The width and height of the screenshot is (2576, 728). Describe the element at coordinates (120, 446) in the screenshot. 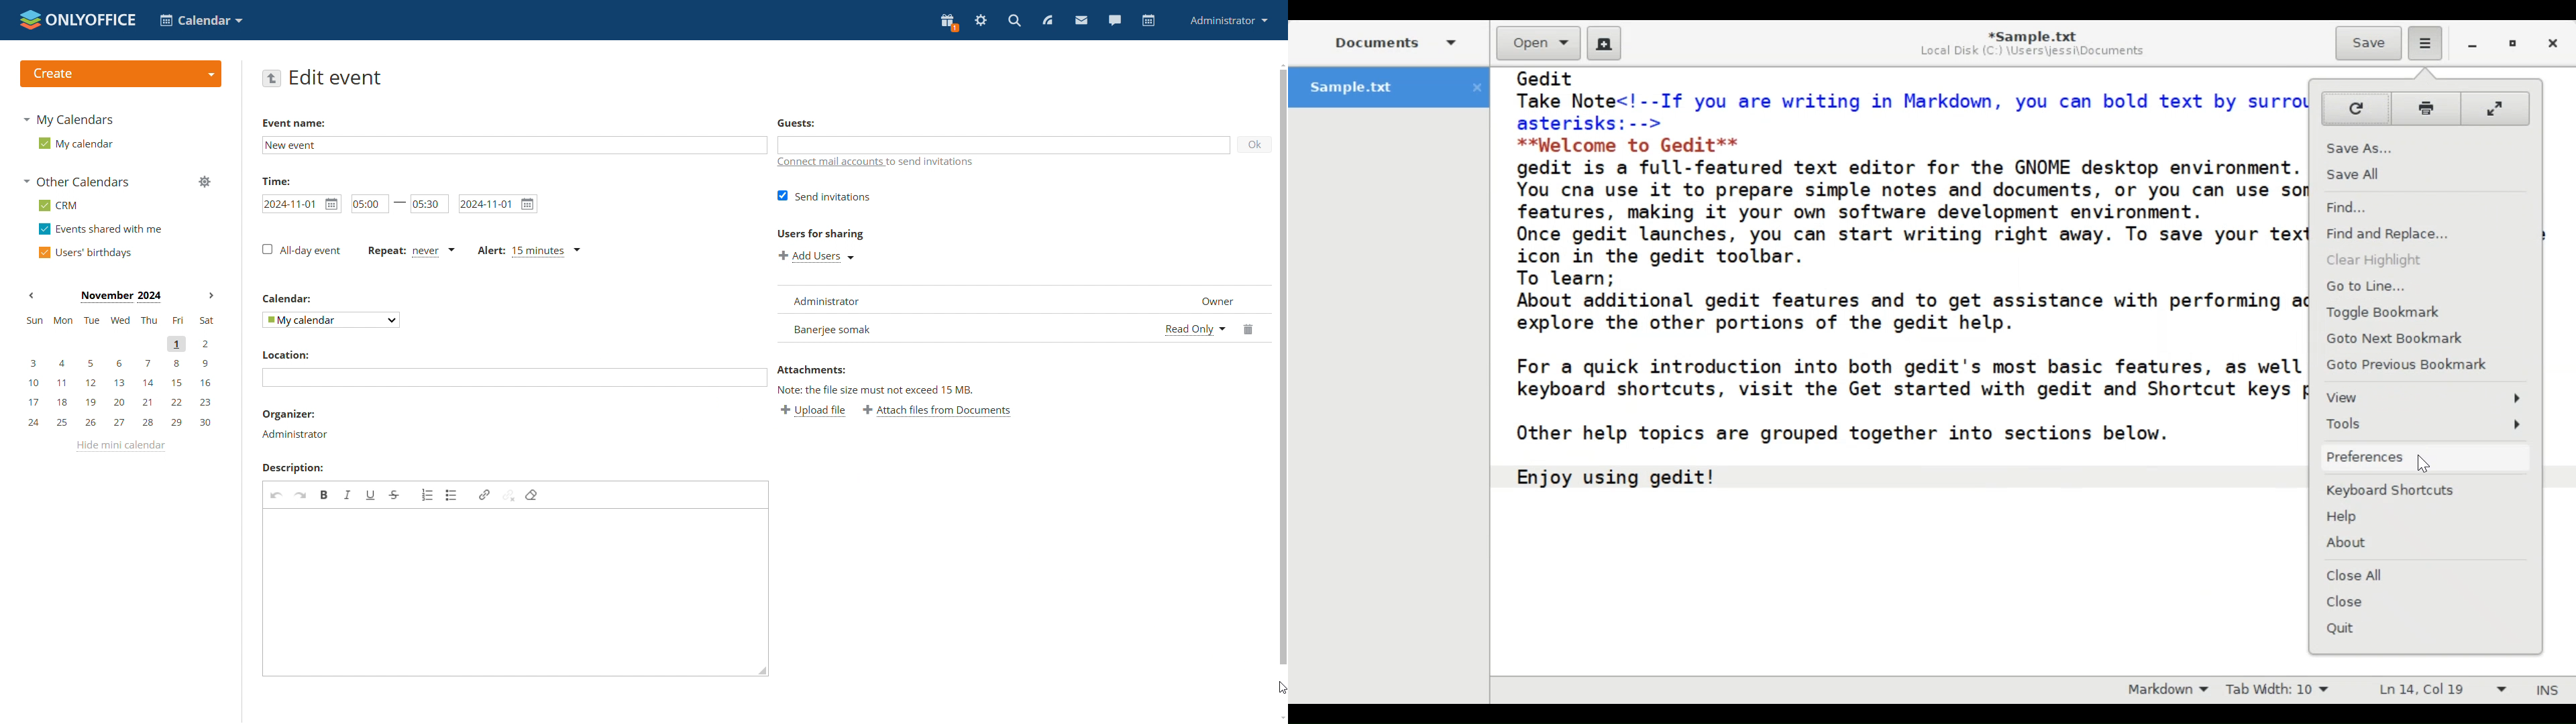

I see `hide mini calendar` at that location.